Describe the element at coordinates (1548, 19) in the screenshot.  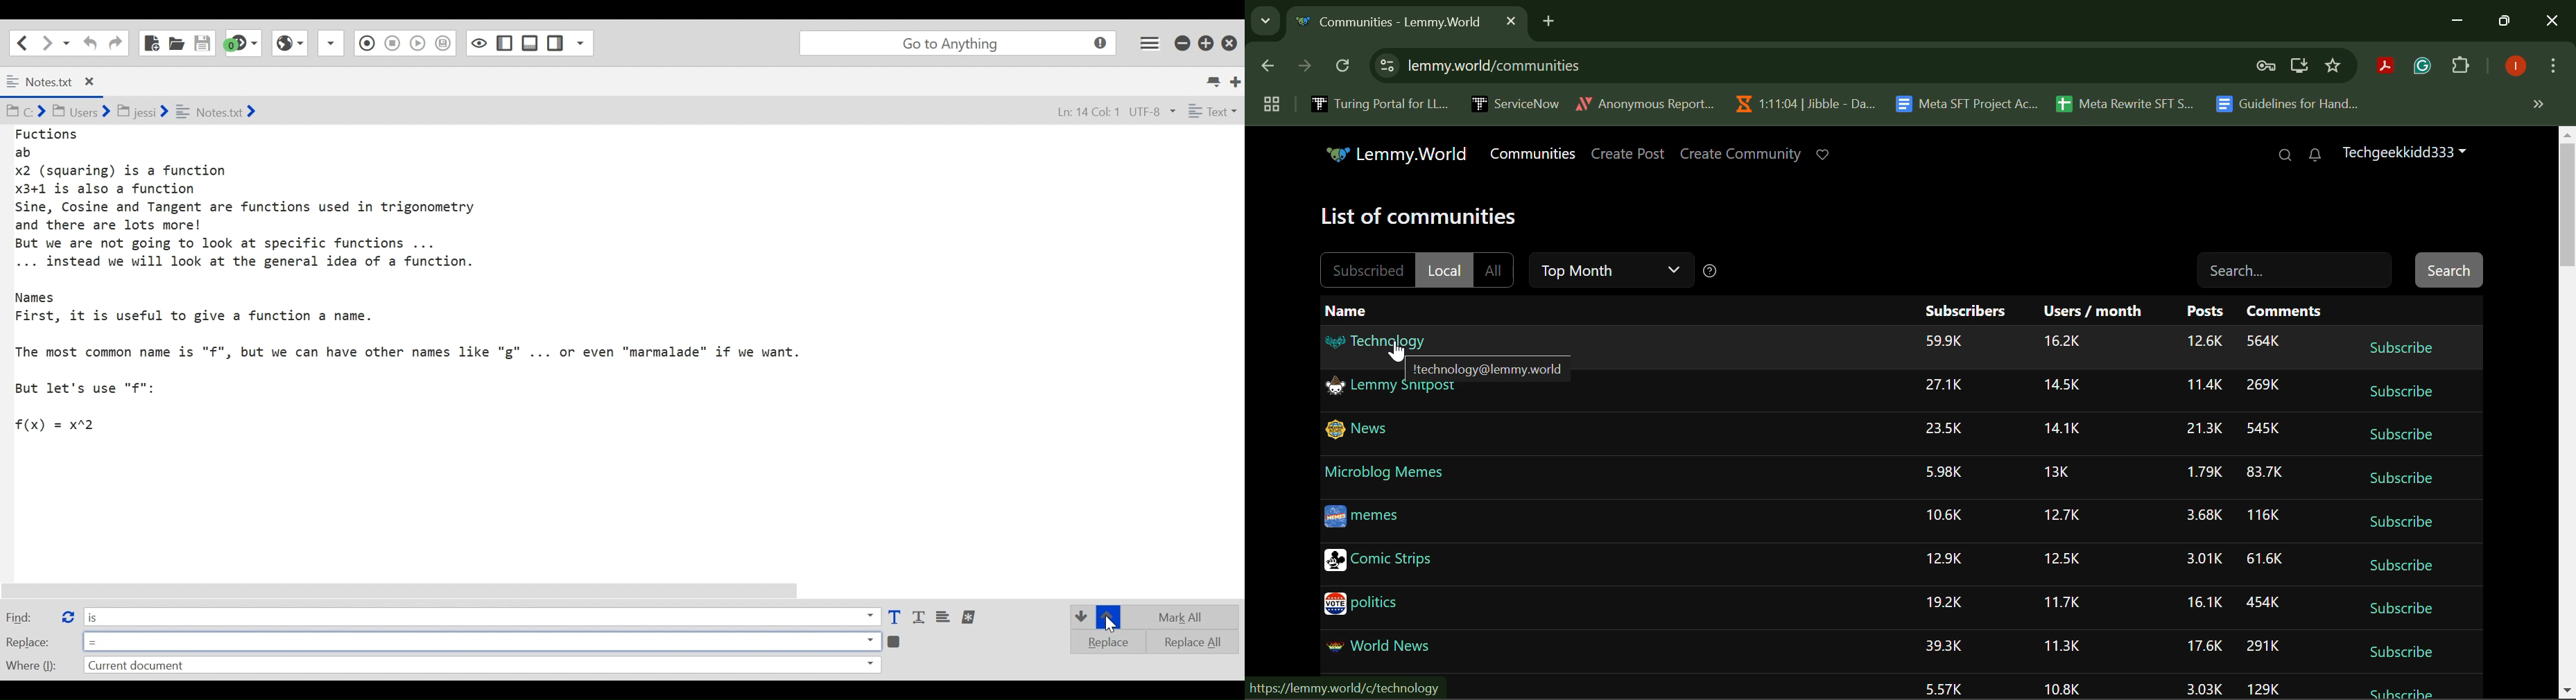
I see `Add Tab` at that location.